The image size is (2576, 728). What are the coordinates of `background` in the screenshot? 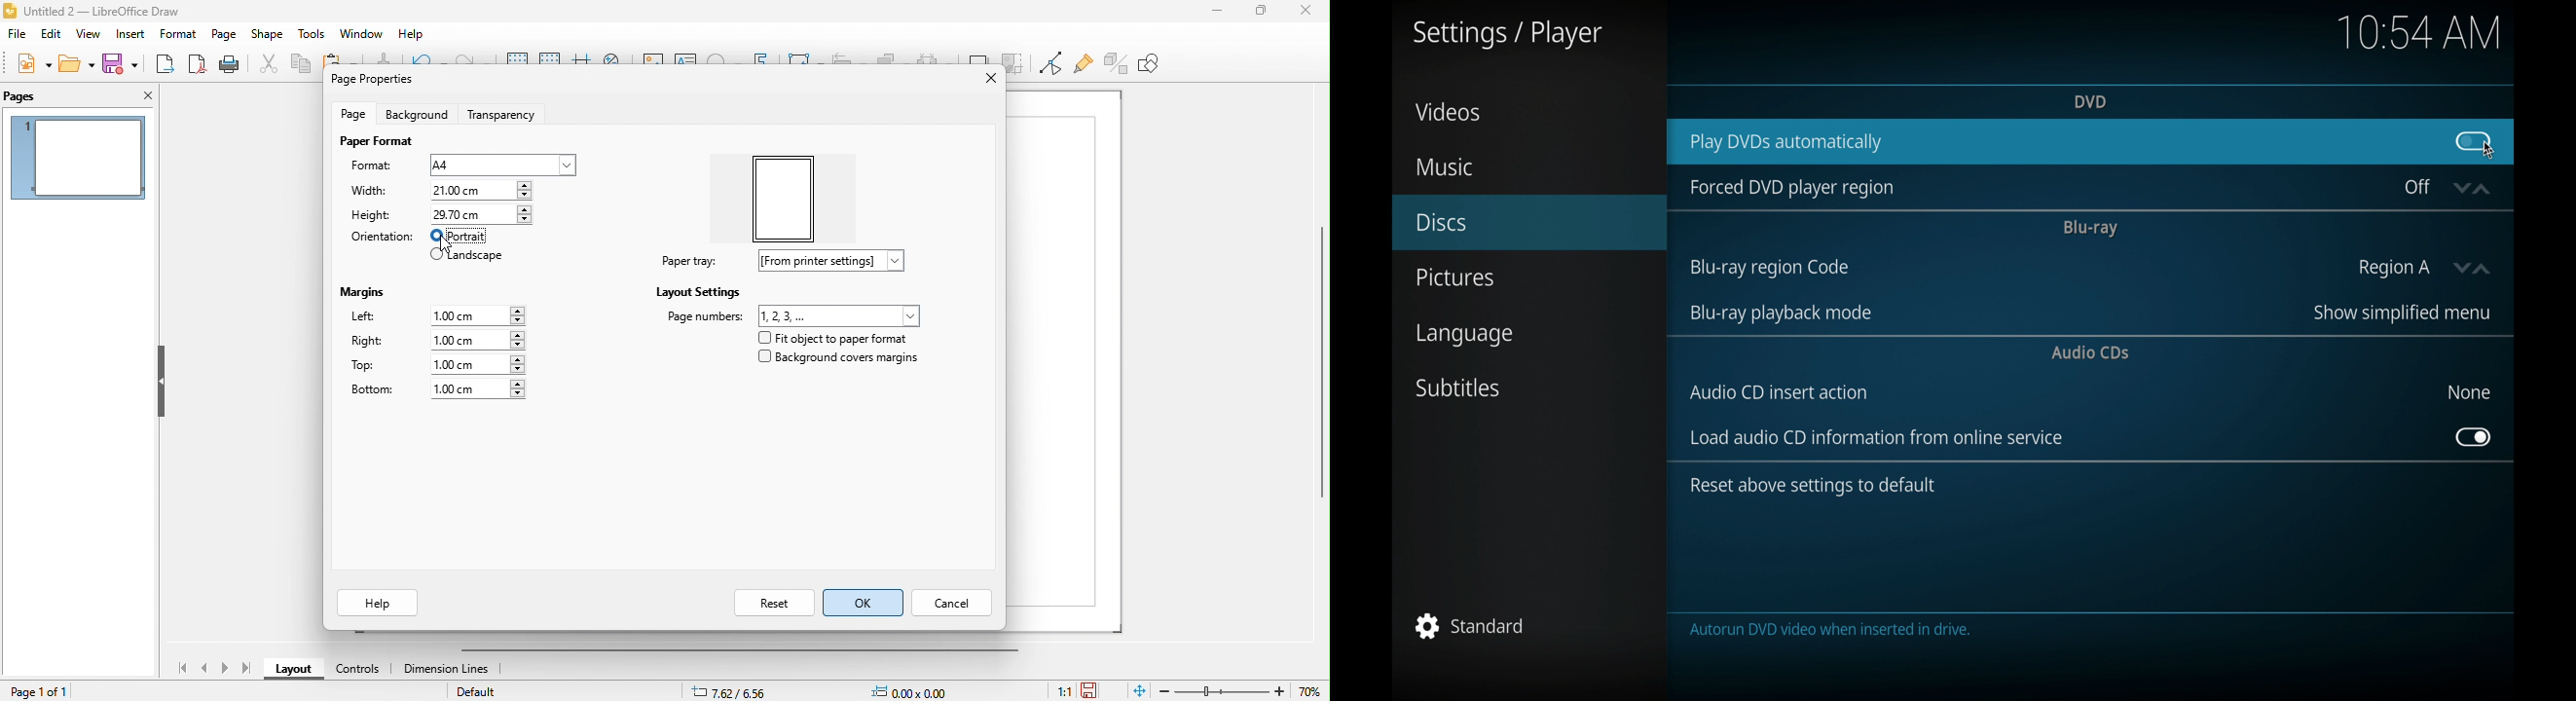 It's located at (417, 116).